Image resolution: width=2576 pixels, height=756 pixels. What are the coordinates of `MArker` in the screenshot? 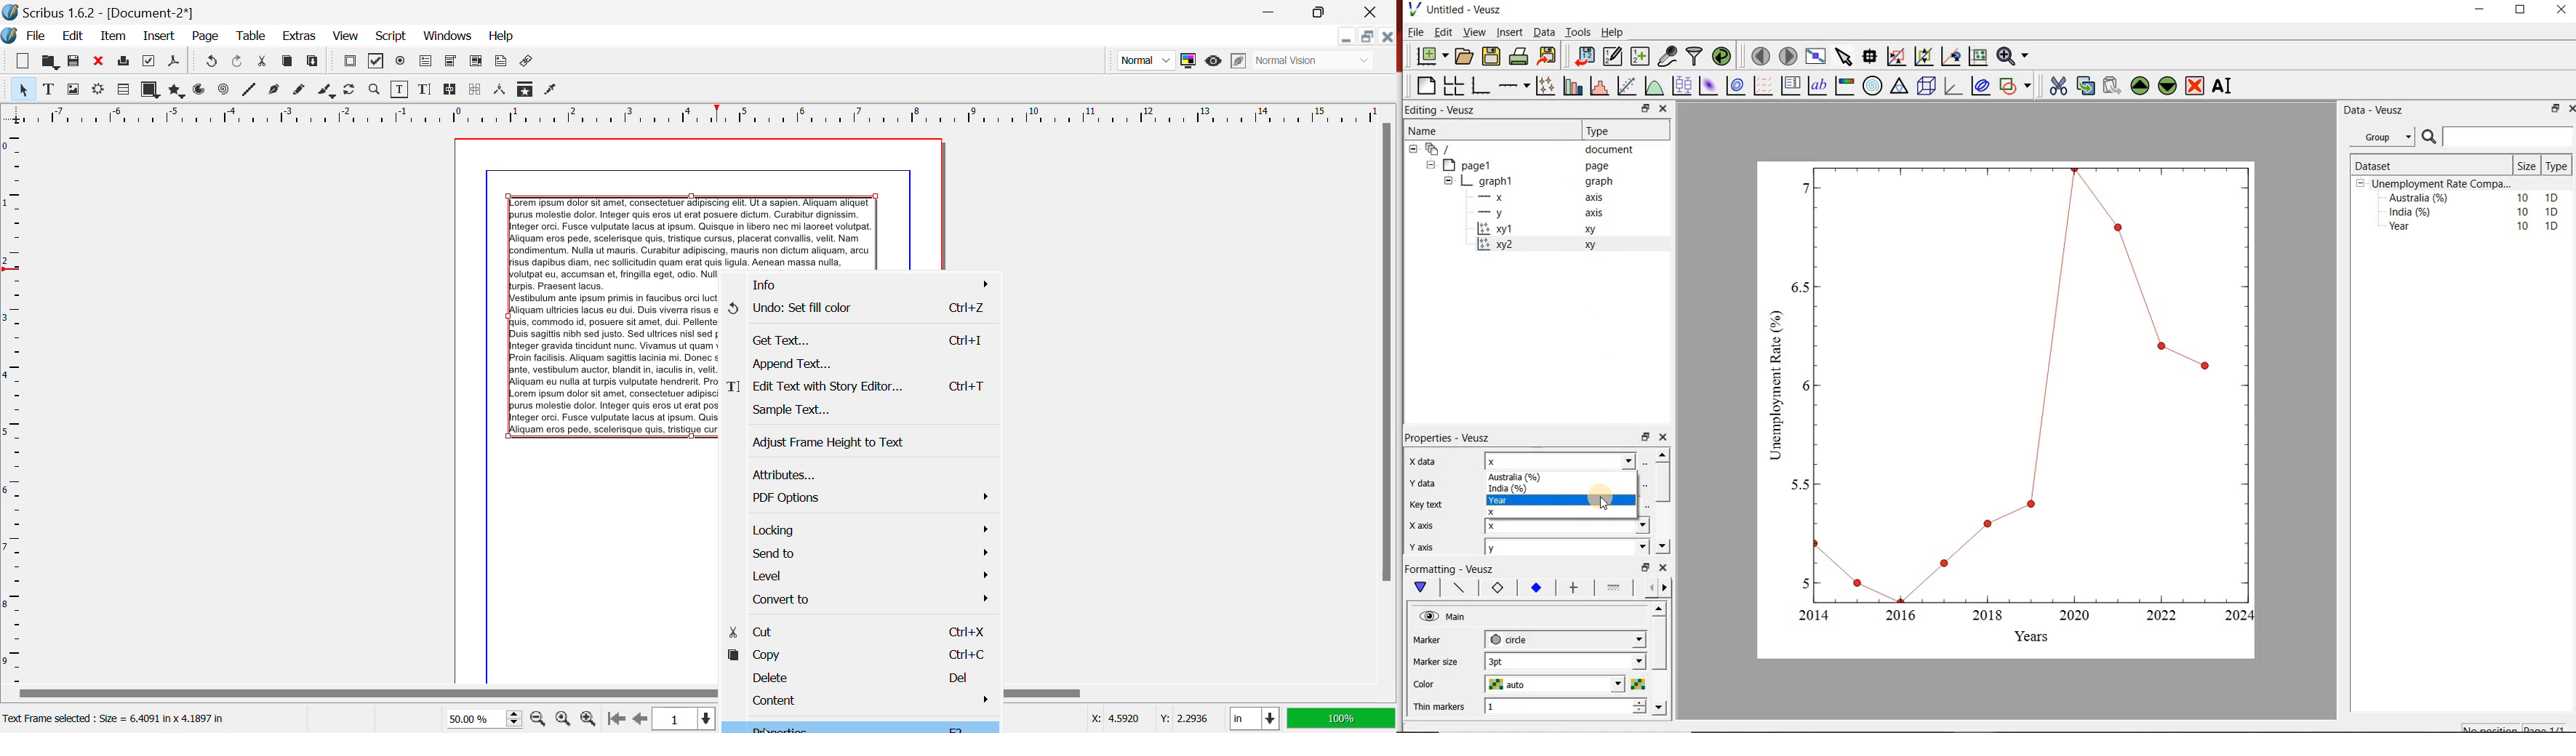 It's located at (1437, 642).